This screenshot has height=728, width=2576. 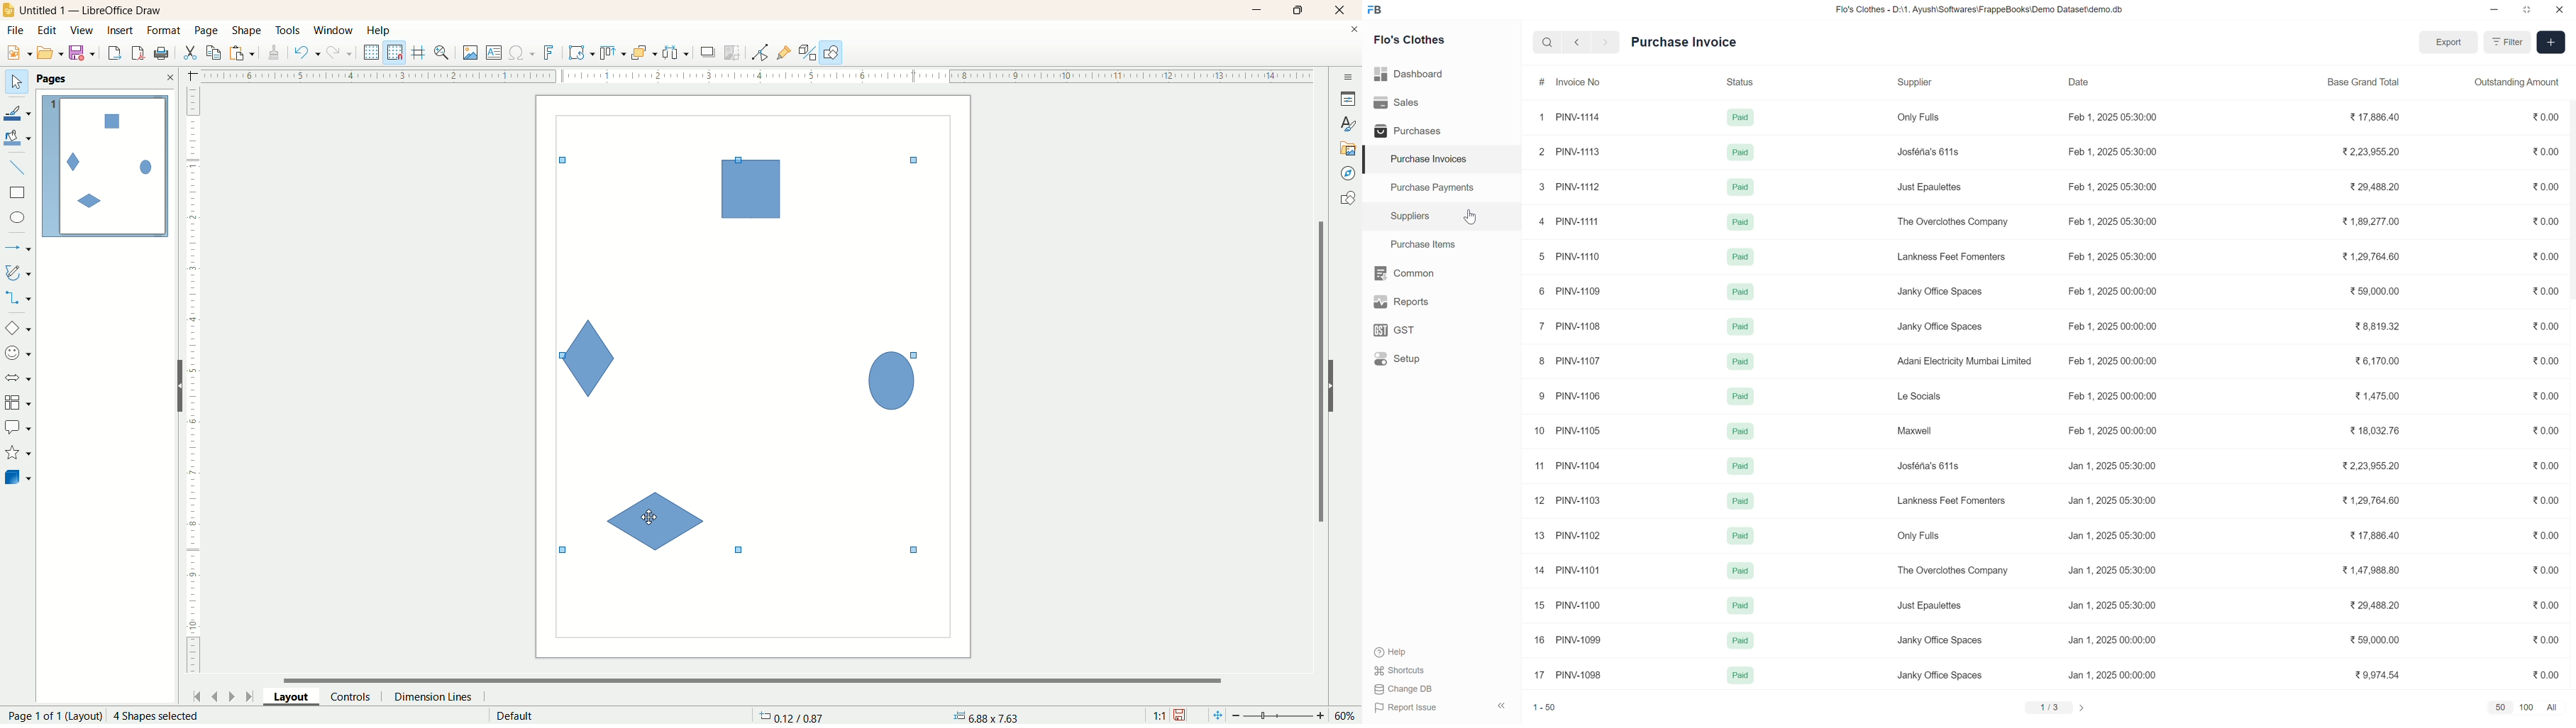 I want to click on shapes selected, so click(x=736, y=349).